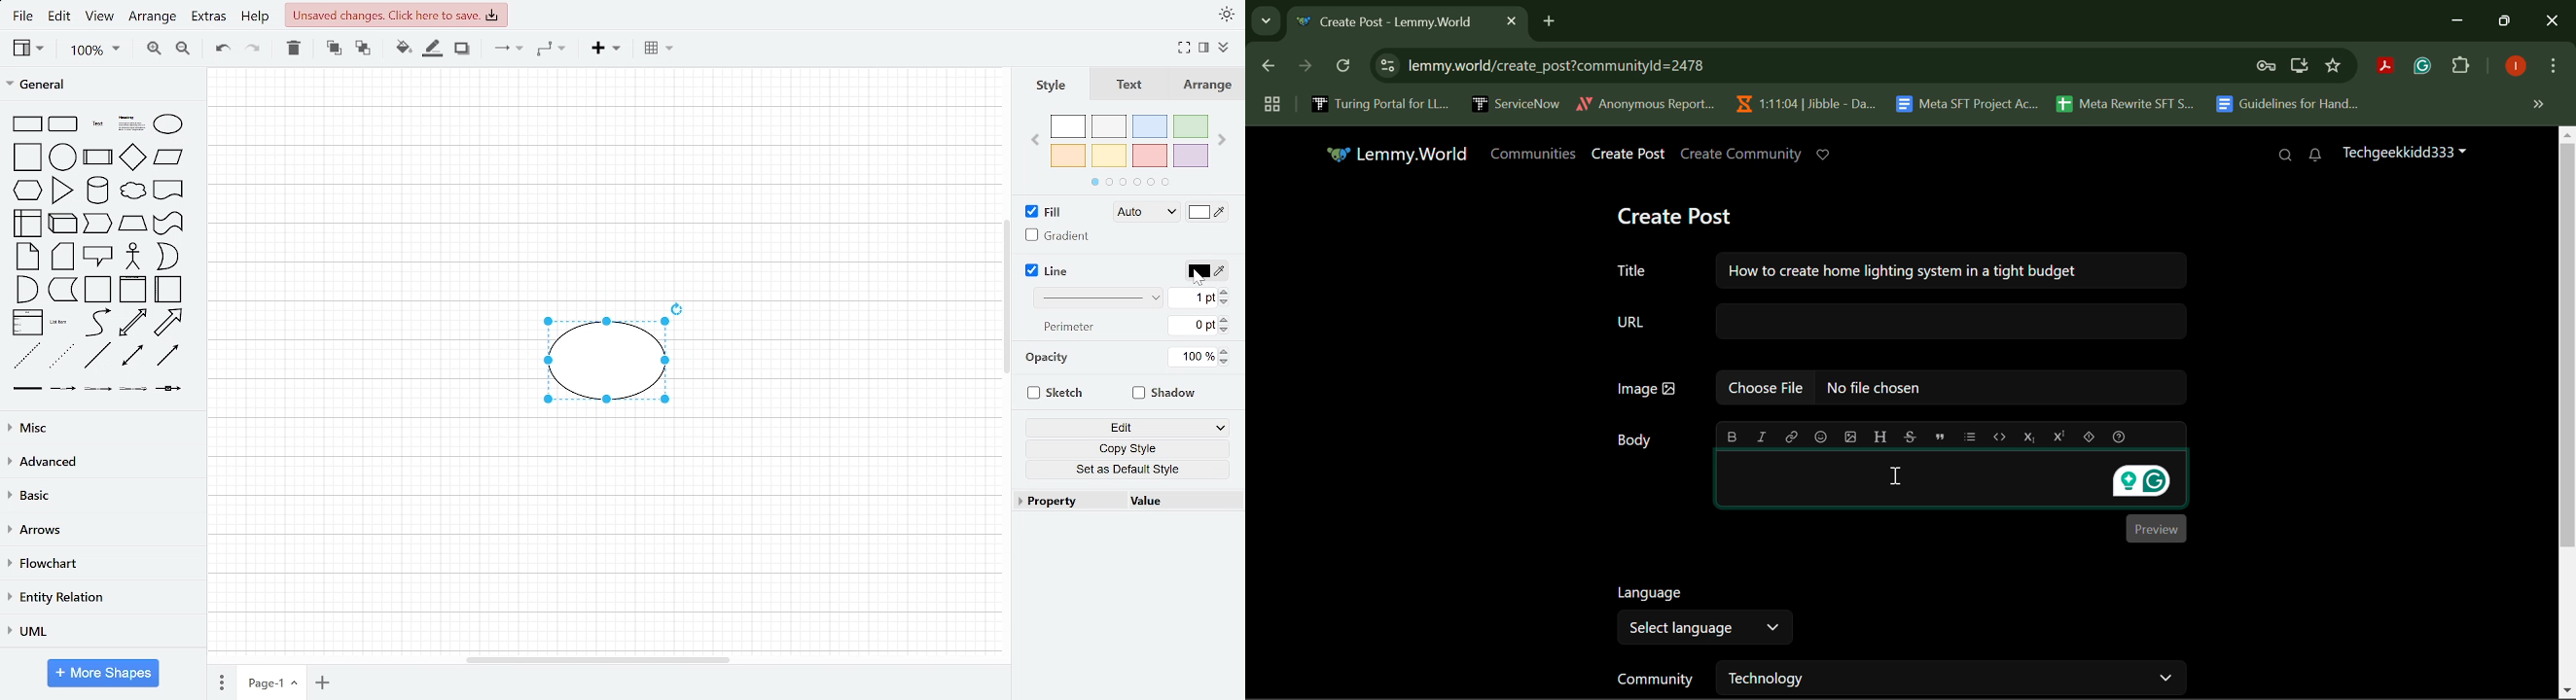 Image resolution: width=2576 pixels, height=700 pixels. Describe the element at coordinates (1041, 212) in the screenshot. I see `Fill` at that location.